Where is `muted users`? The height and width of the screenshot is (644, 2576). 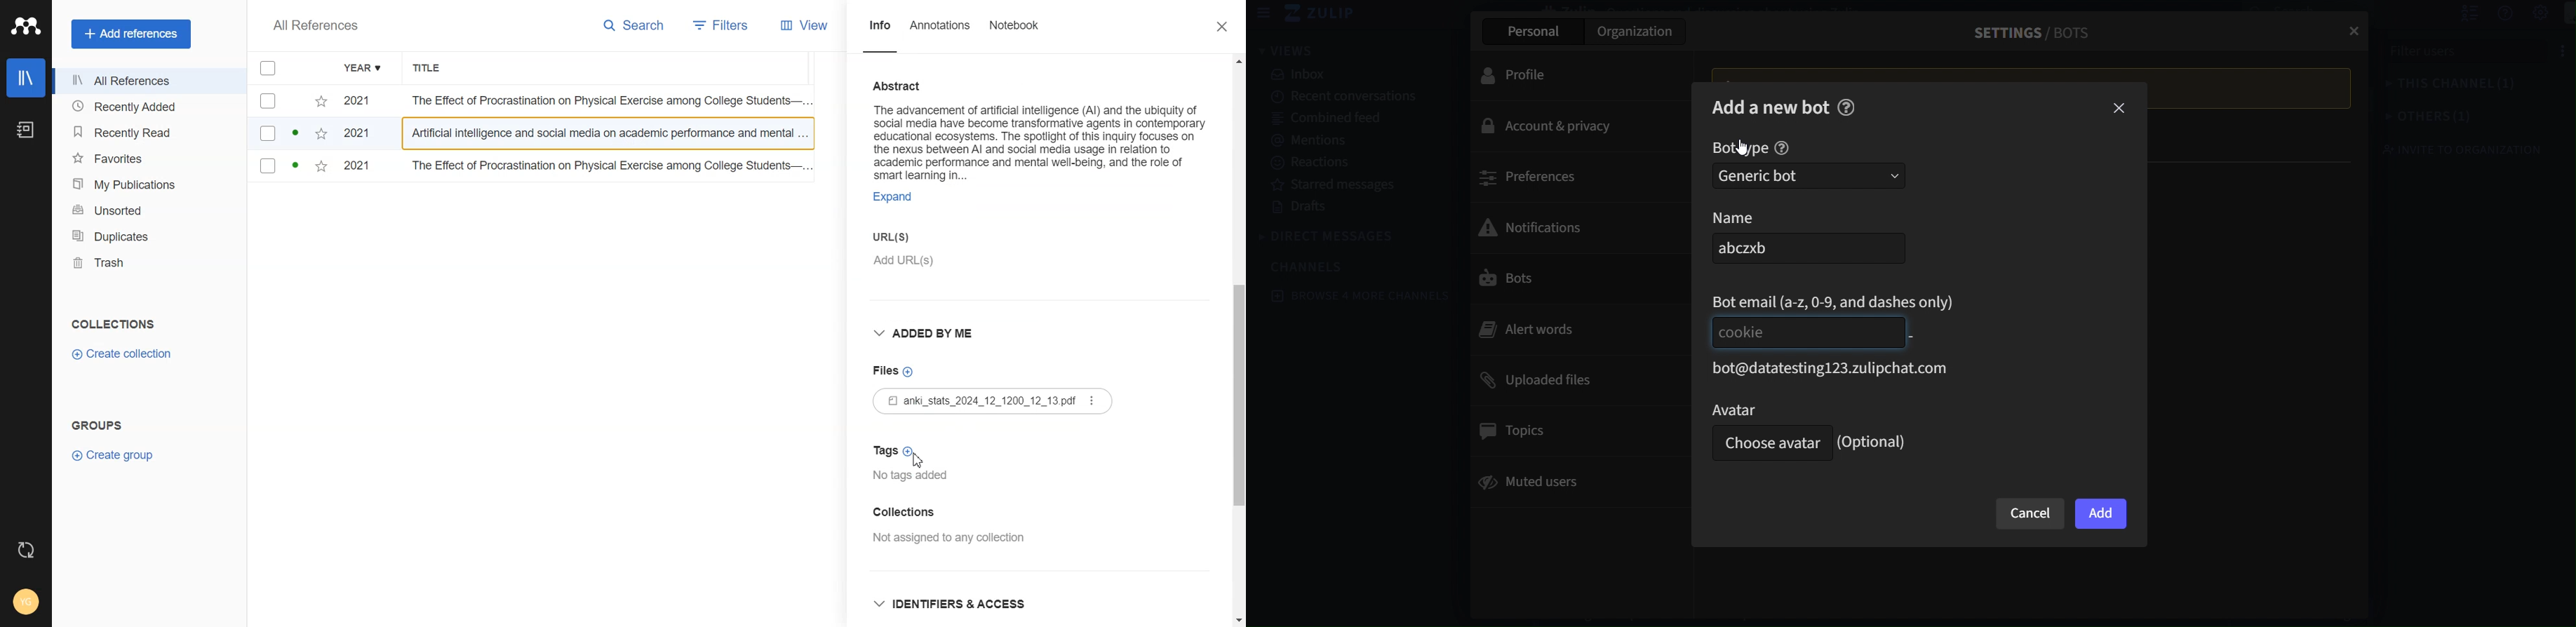
muted users is located at coordinates (1574, 484).